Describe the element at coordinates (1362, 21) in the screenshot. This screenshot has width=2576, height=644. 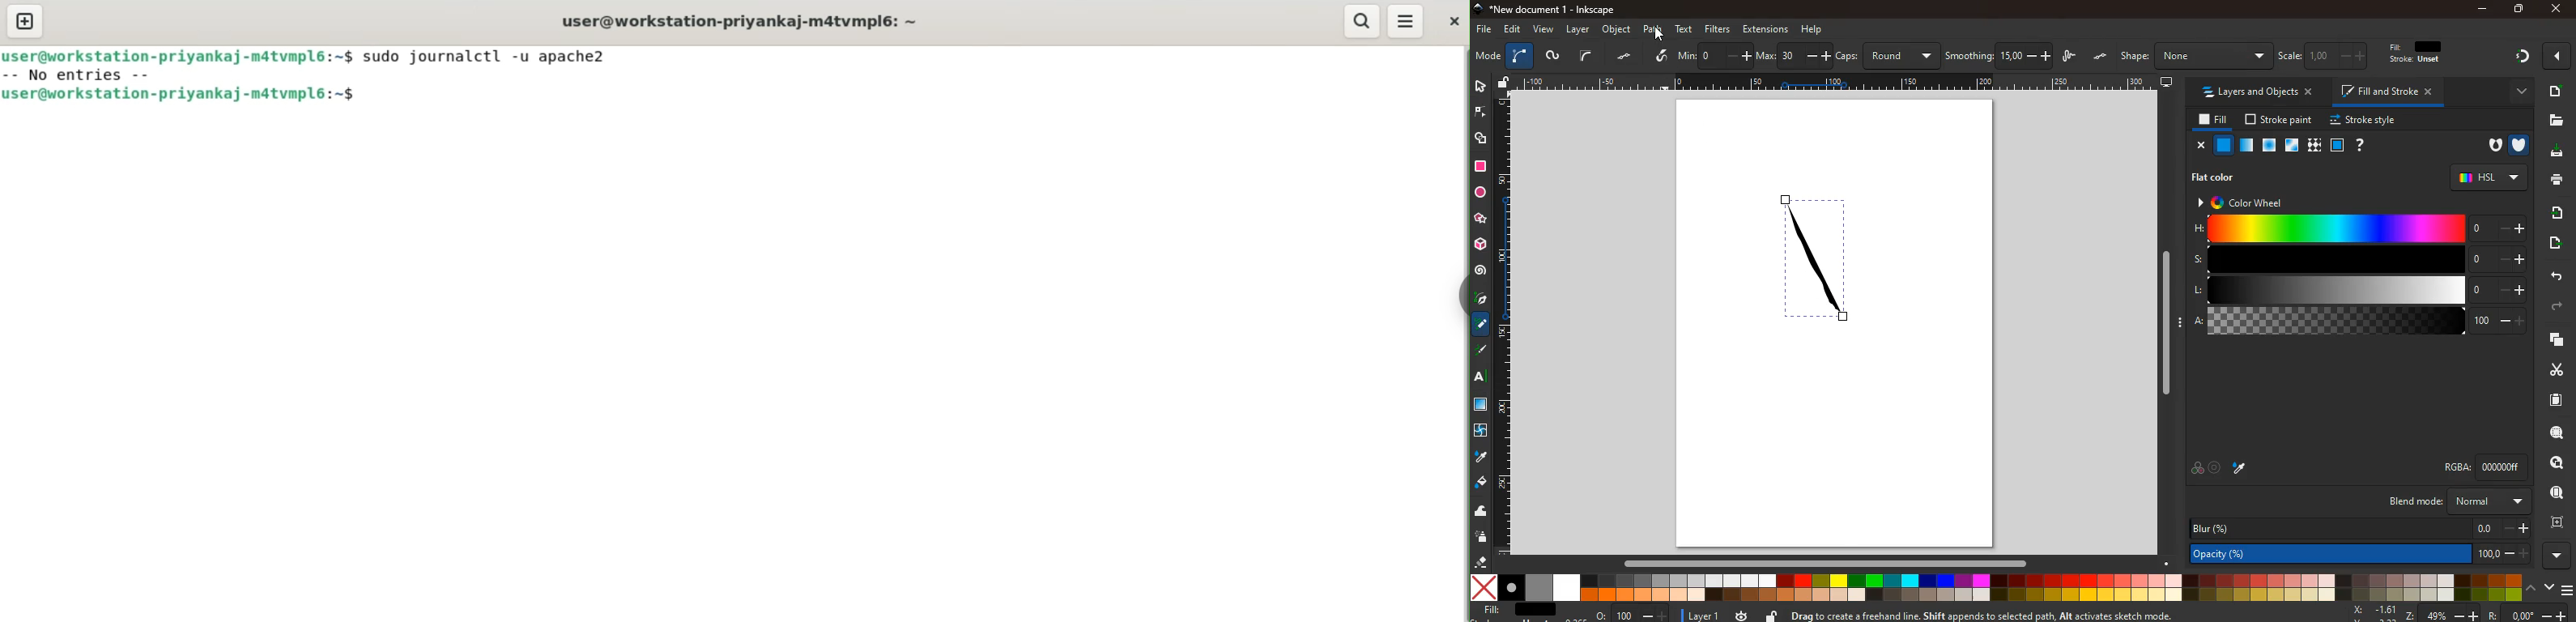
I see `search` at that location.